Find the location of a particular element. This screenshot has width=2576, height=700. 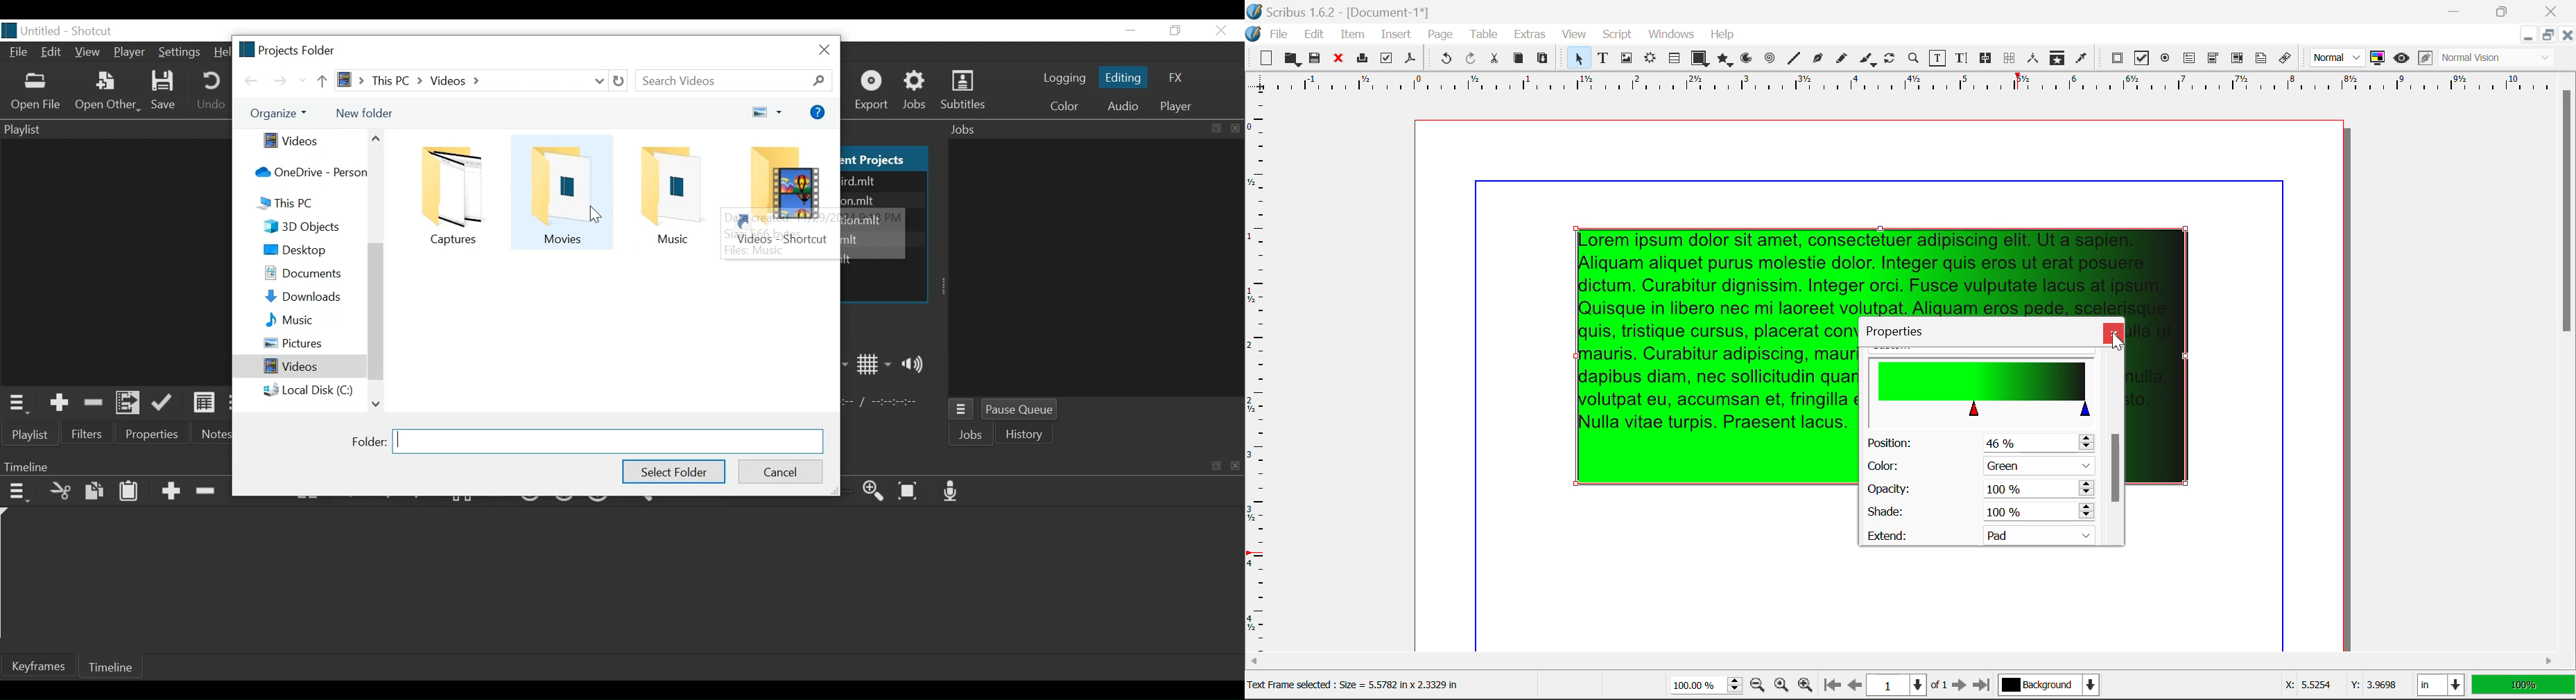

First Page is located at coordinates (1831, 686).